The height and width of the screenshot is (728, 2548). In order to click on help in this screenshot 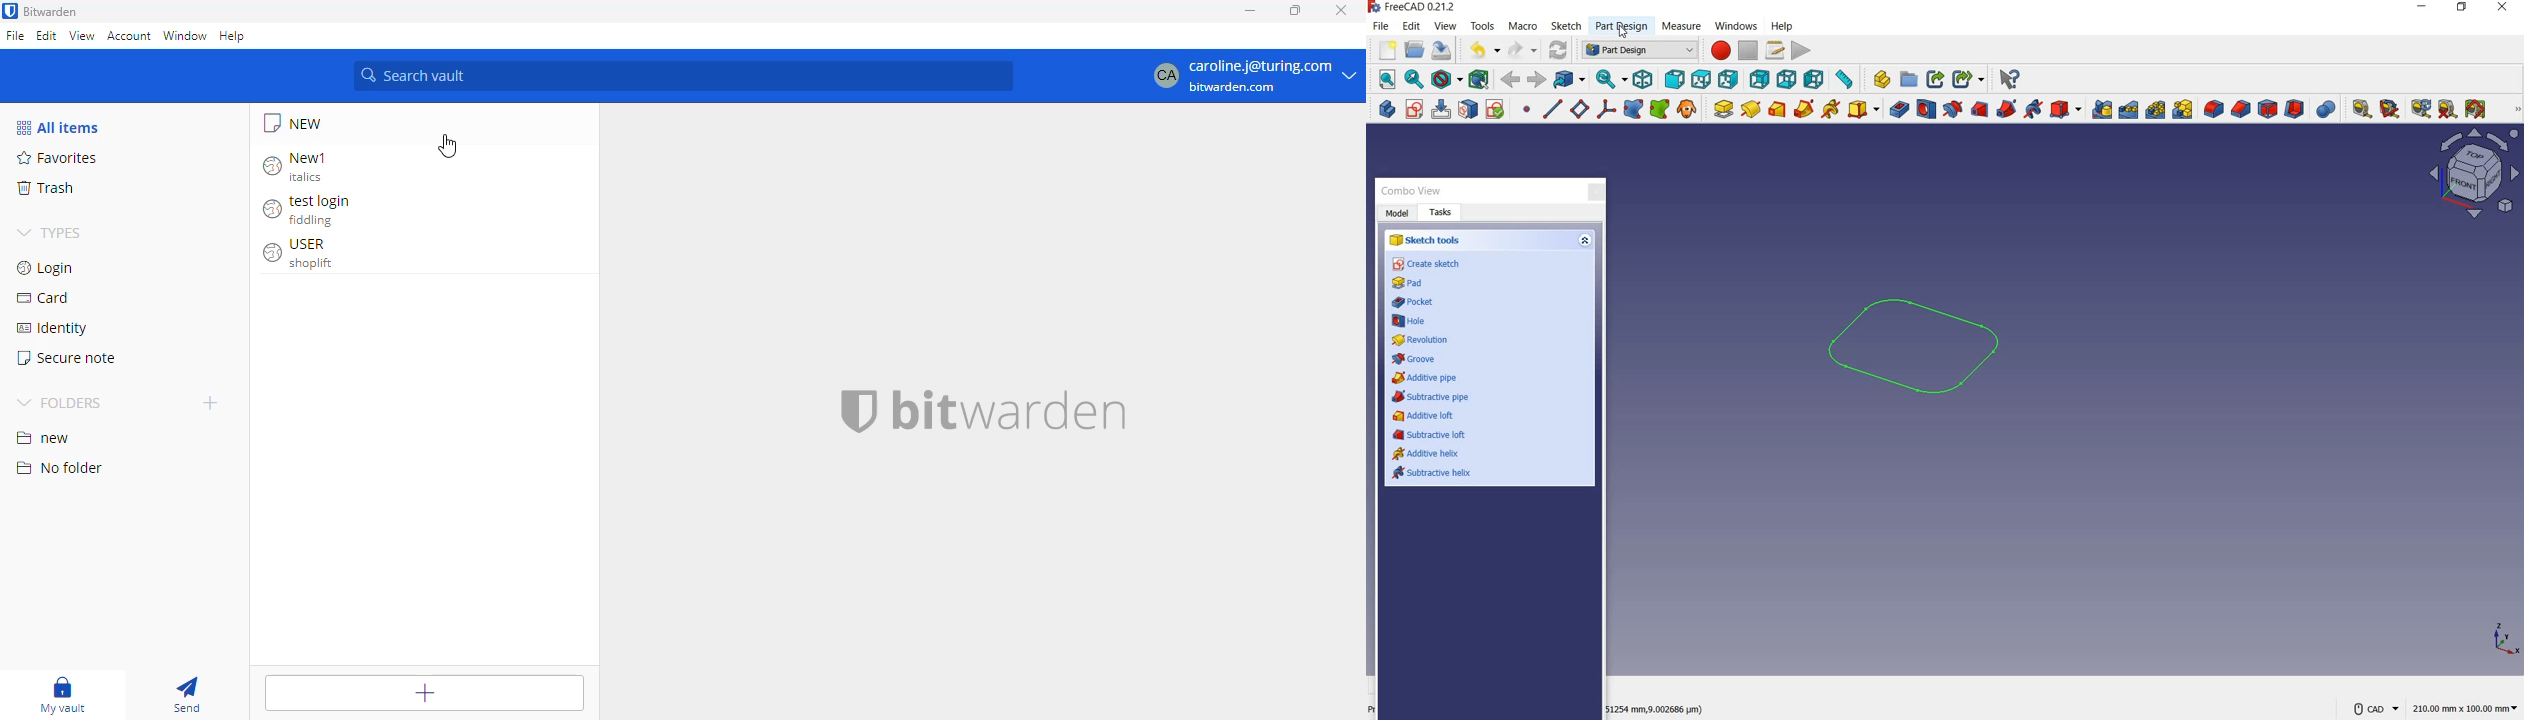, I will do `click(232, 36)`.